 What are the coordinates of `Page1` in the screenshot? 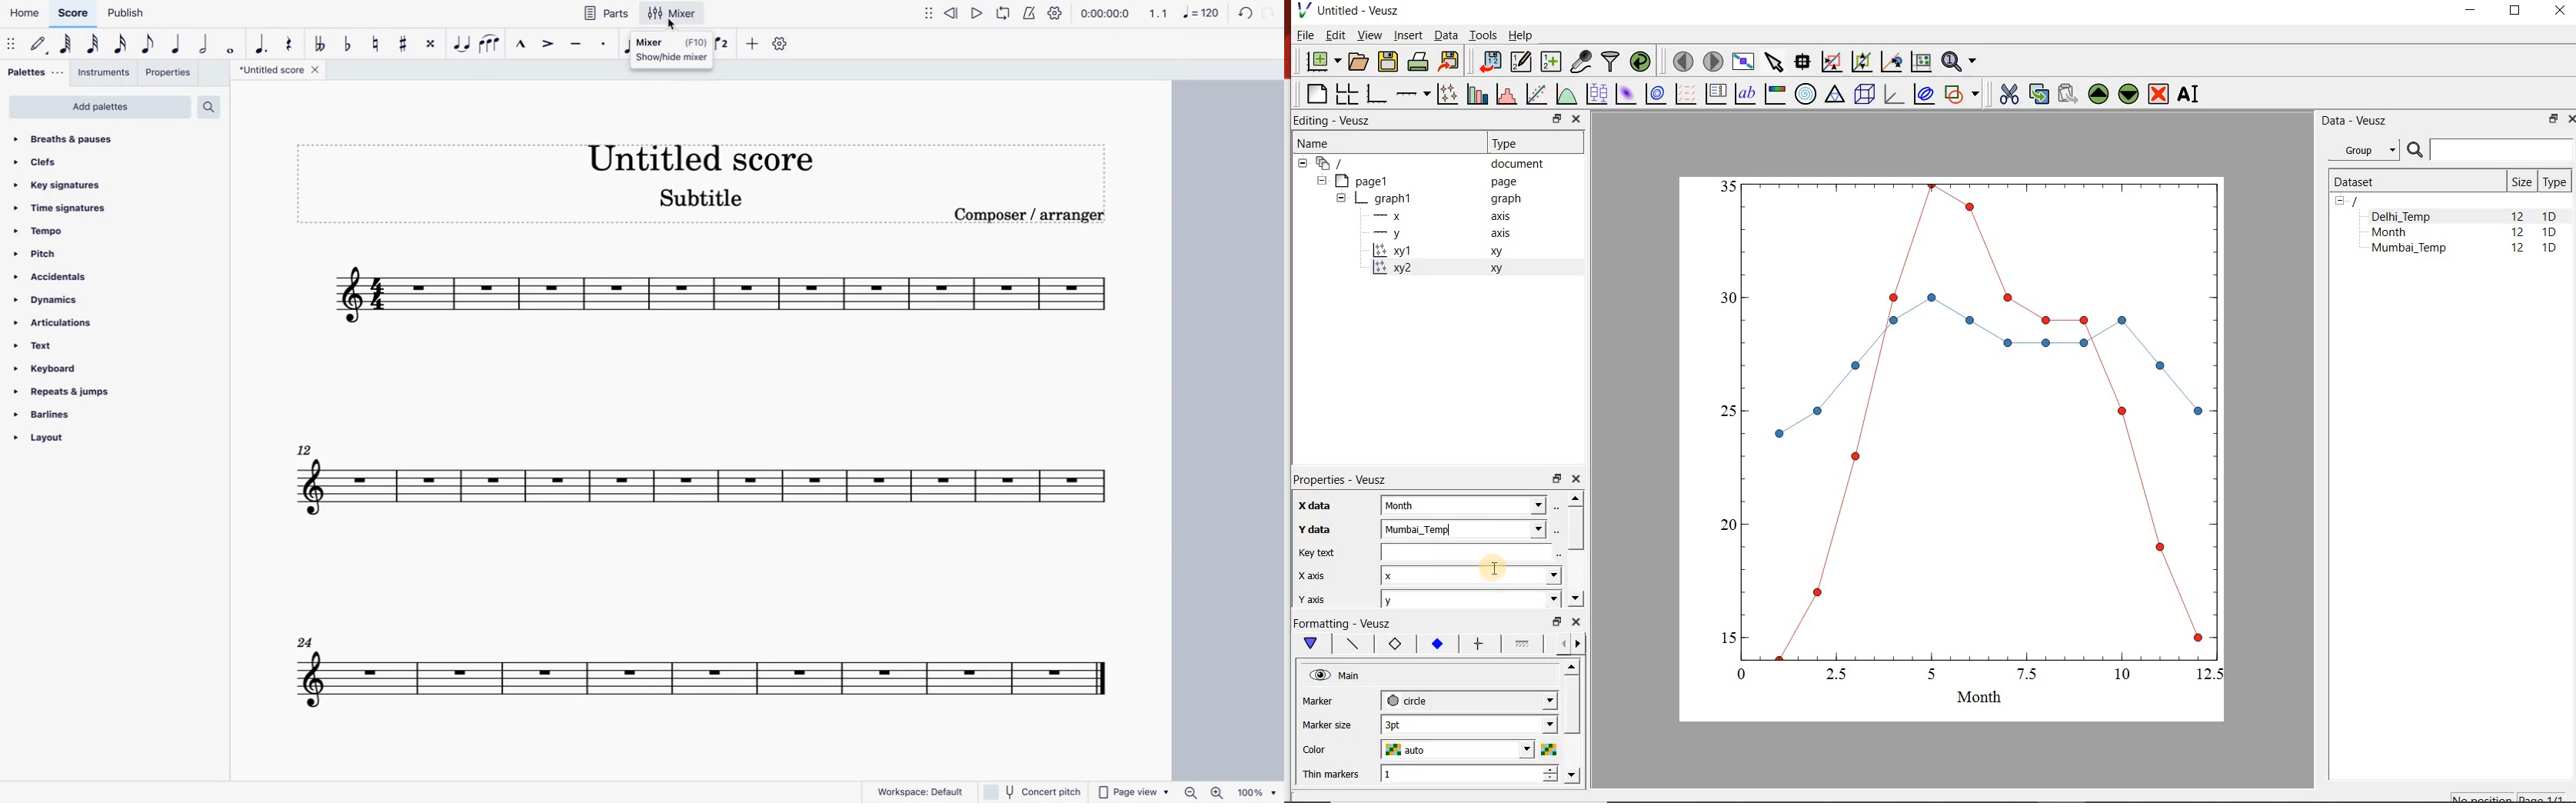 It's located at (1418, 181).